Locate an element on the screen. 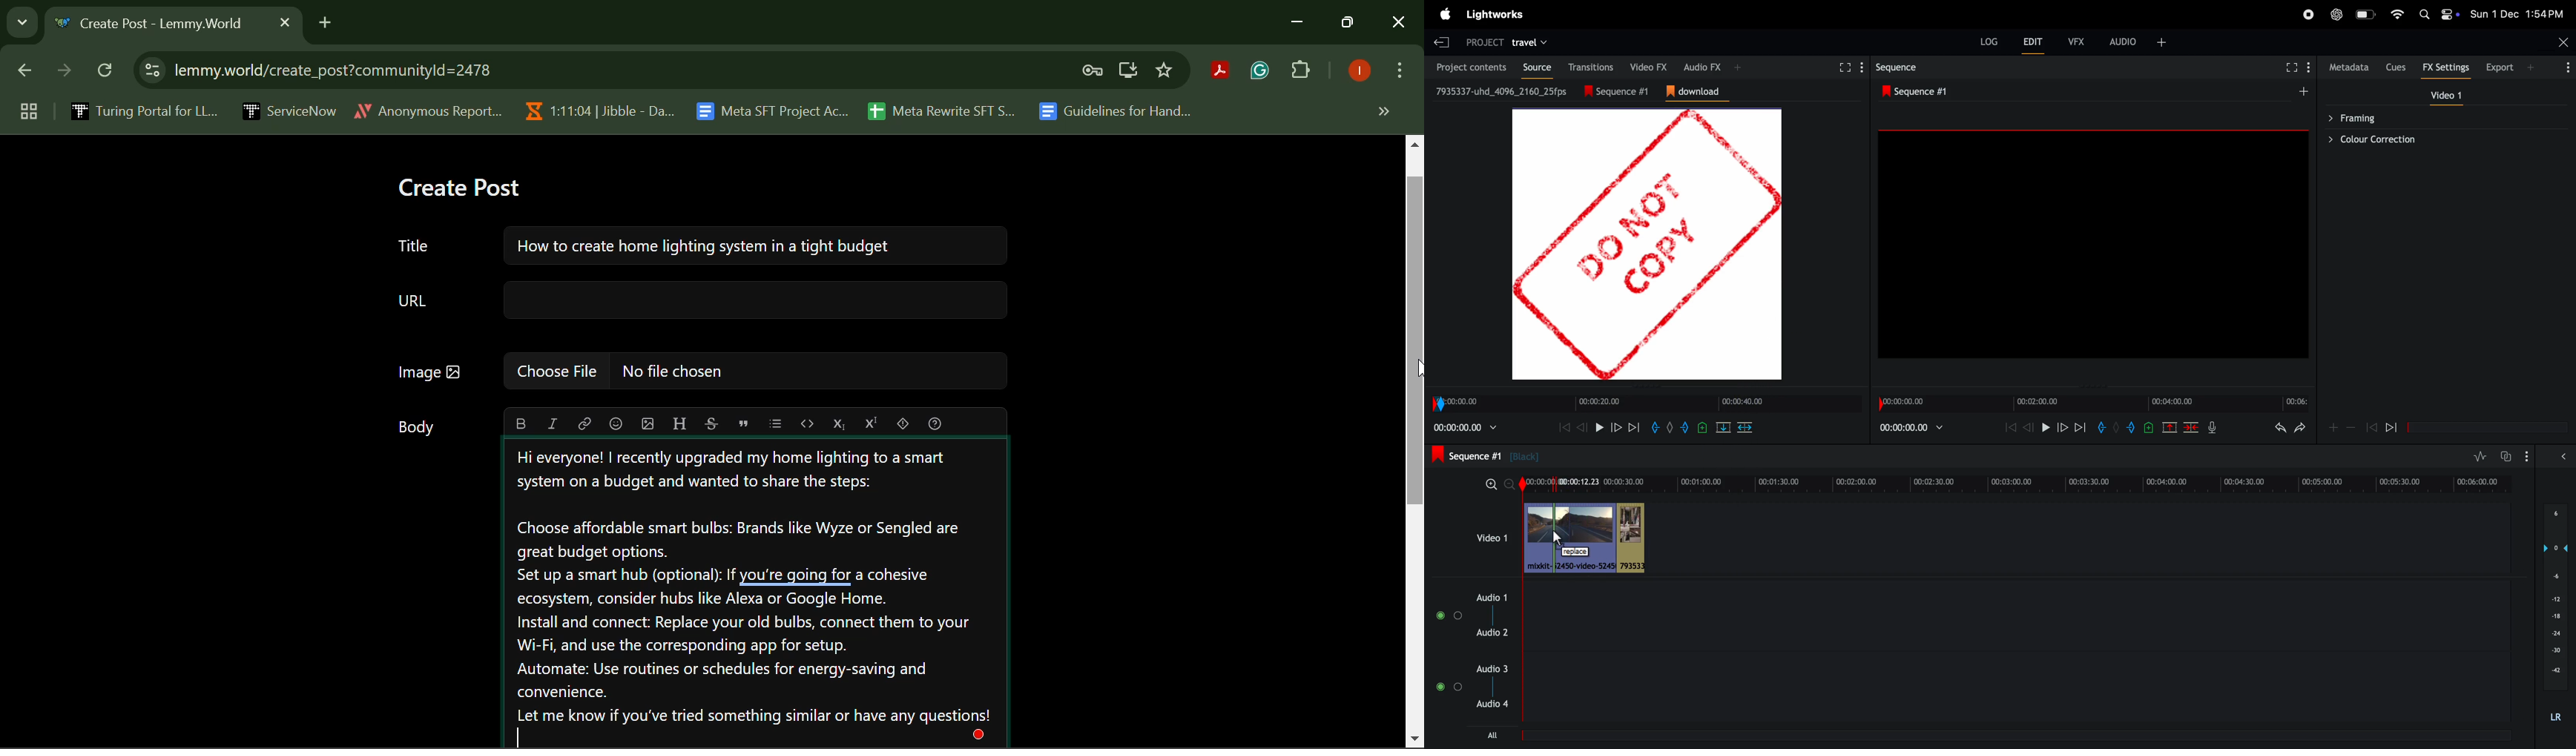  Anonymous Report is located at coordinates (428, 108).